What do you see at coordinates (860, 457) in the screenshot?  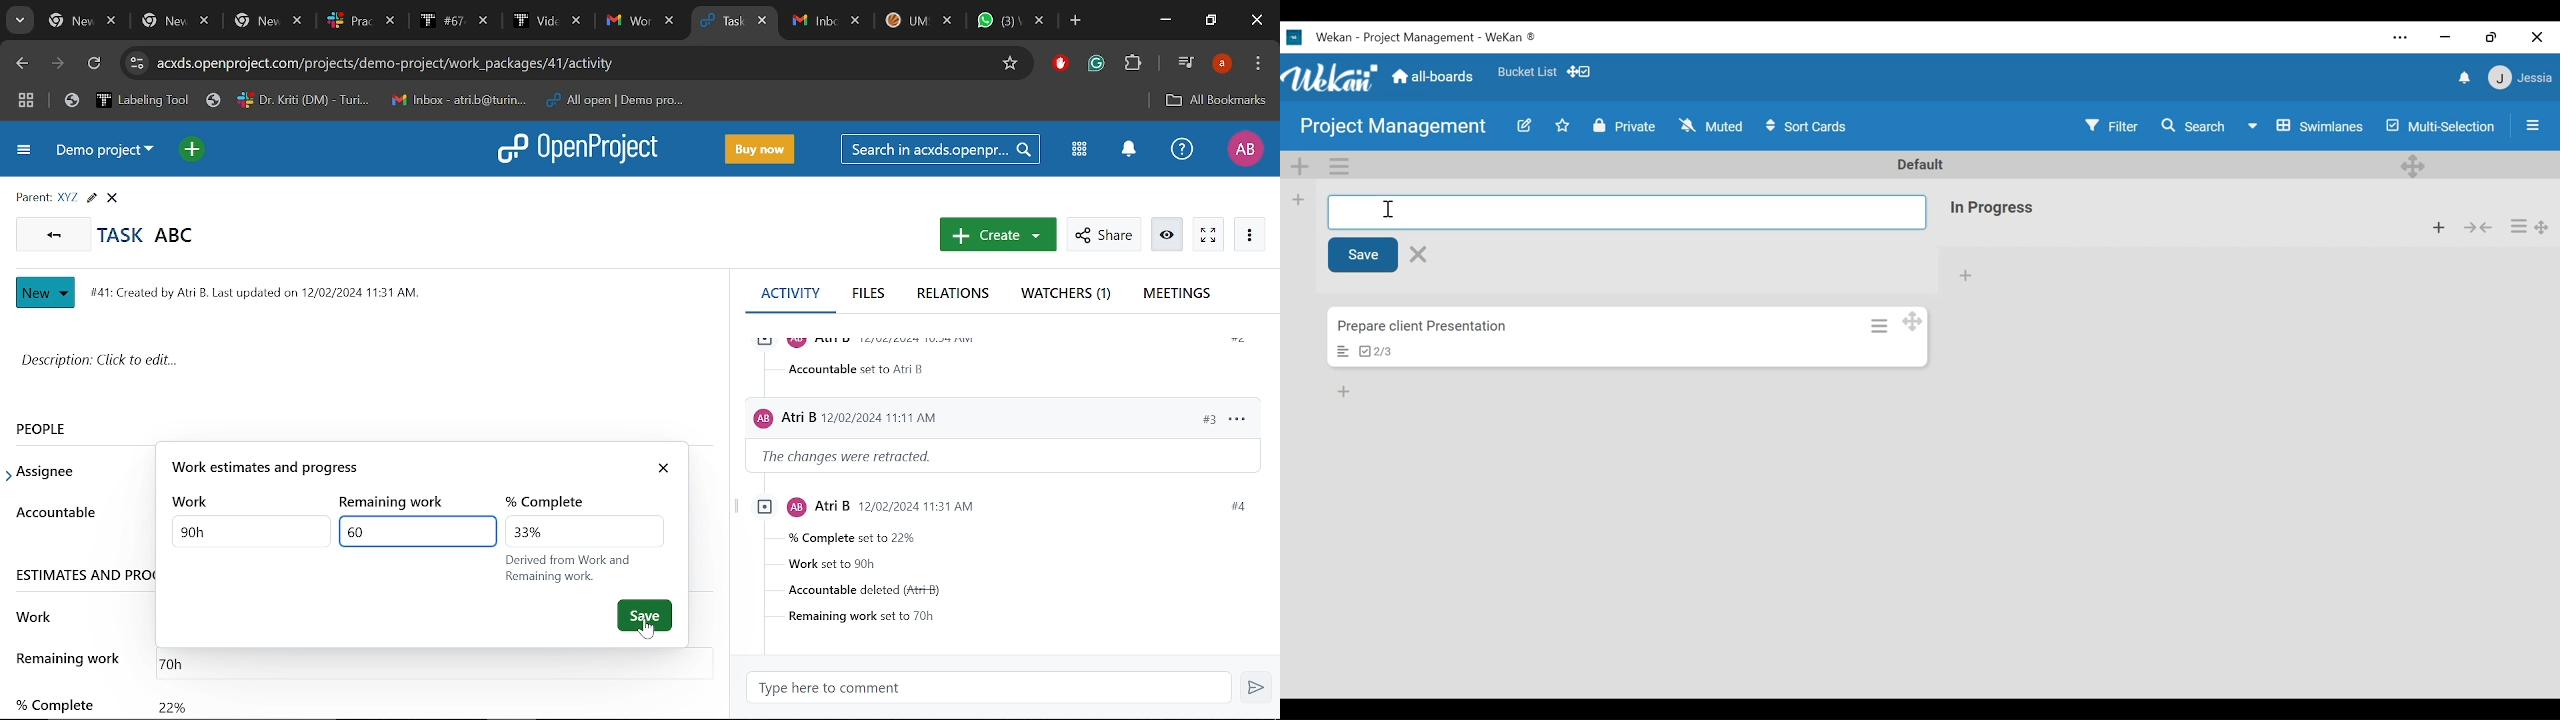 I see `the changes were retracted` at bounding box center [860, 457].